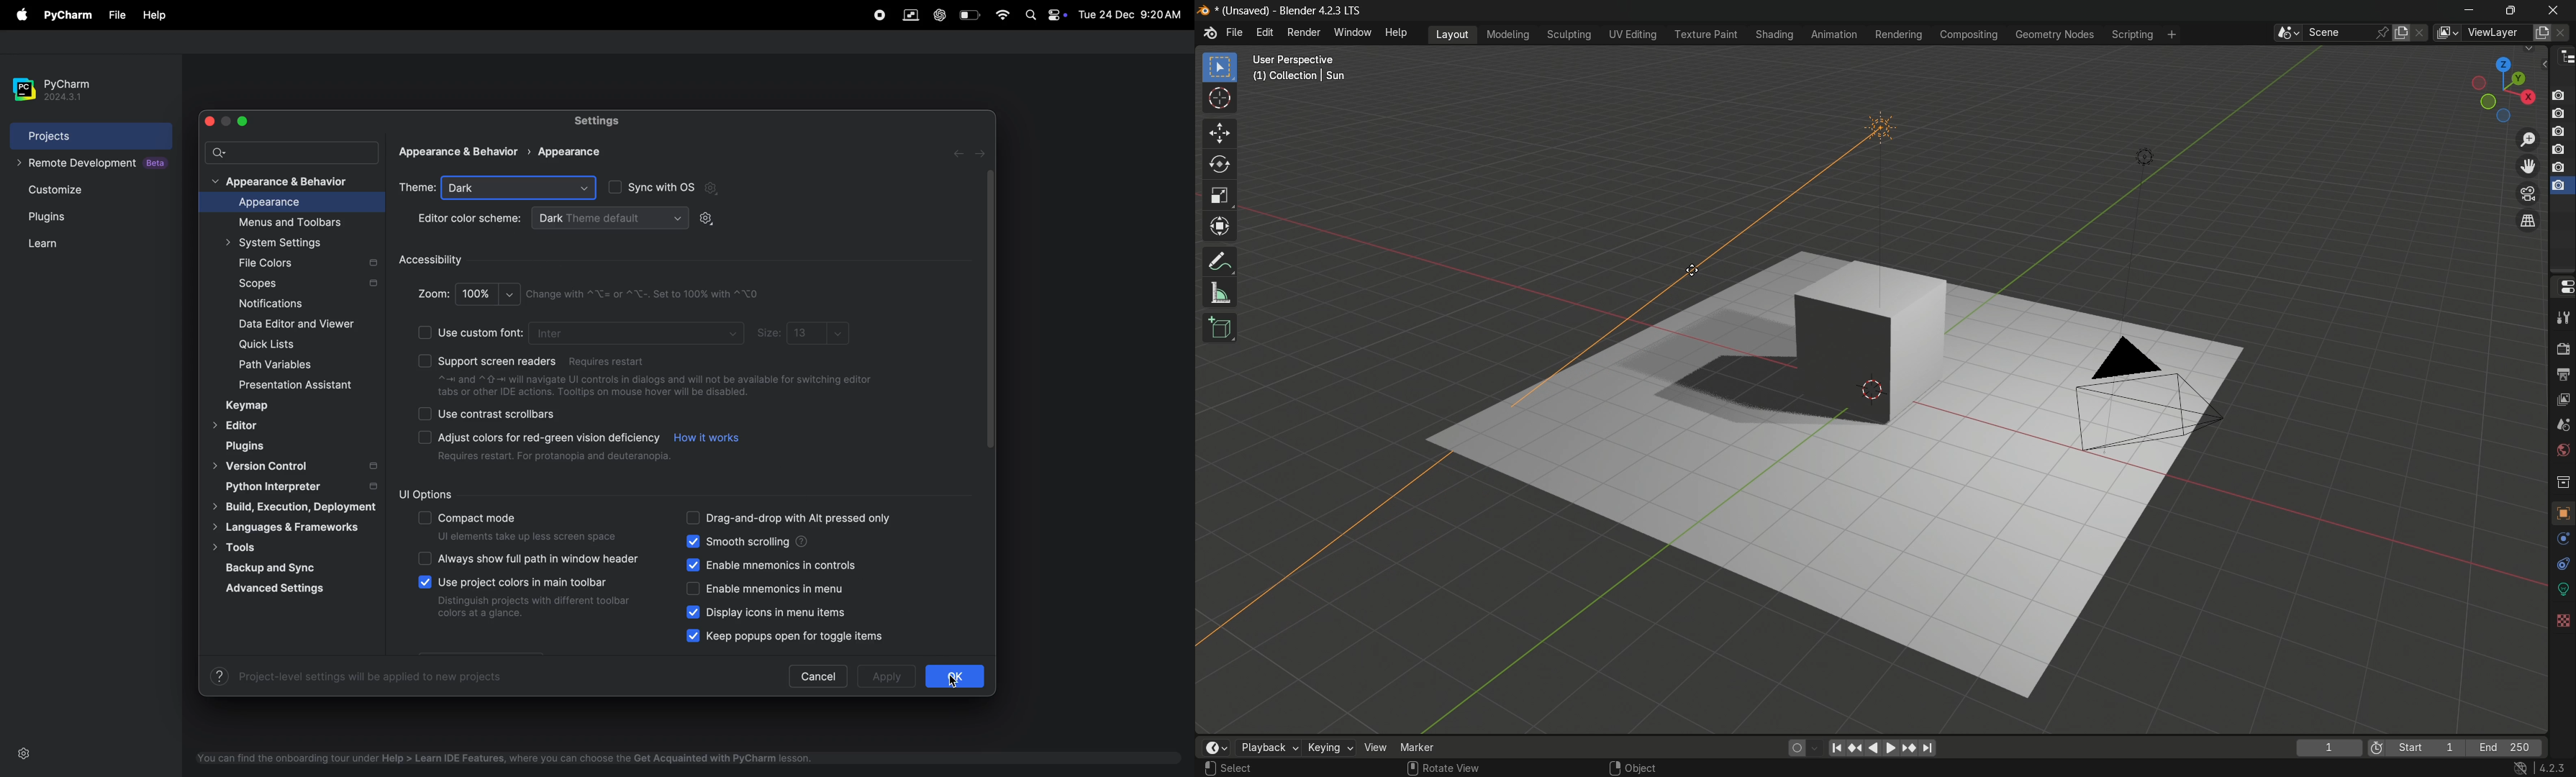 The image size is (2576, 784). What do you see at coordinates (1221, 263) in the screenshot?
I see `annotate` at bounding box center [1221, 263].